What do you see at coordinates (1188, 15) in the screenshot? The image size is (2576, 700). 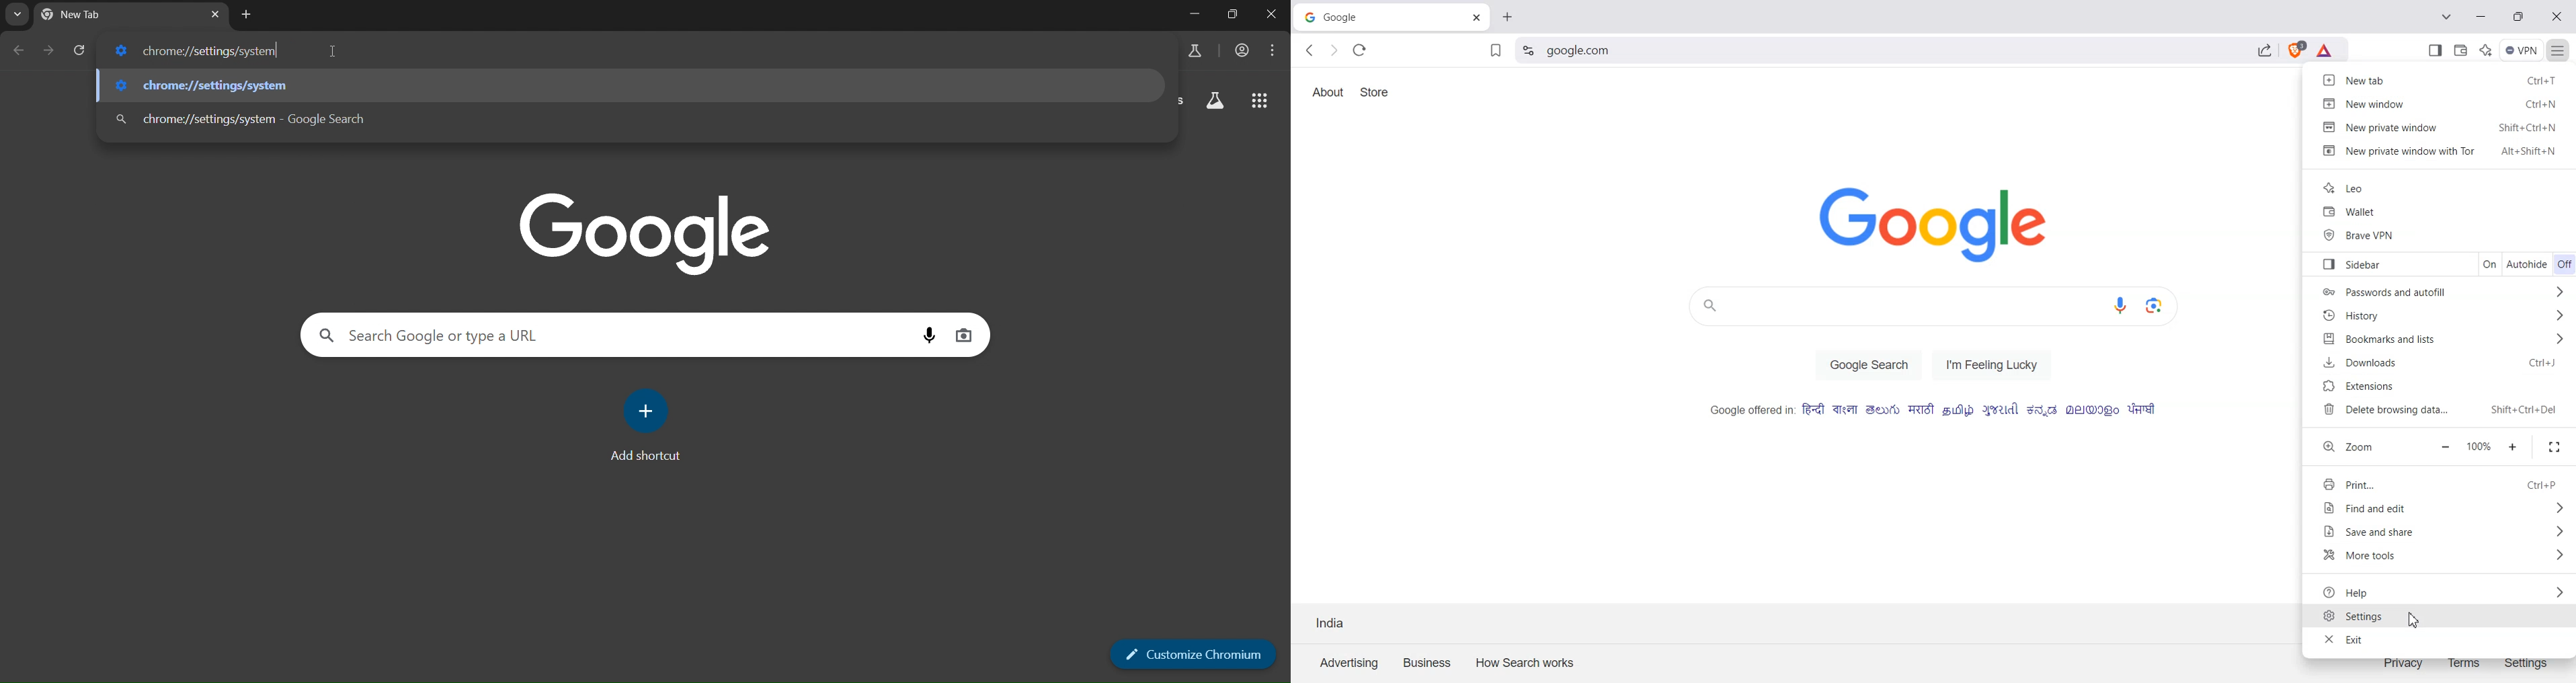 I see `minimize` at bounding box center [1188, 15].